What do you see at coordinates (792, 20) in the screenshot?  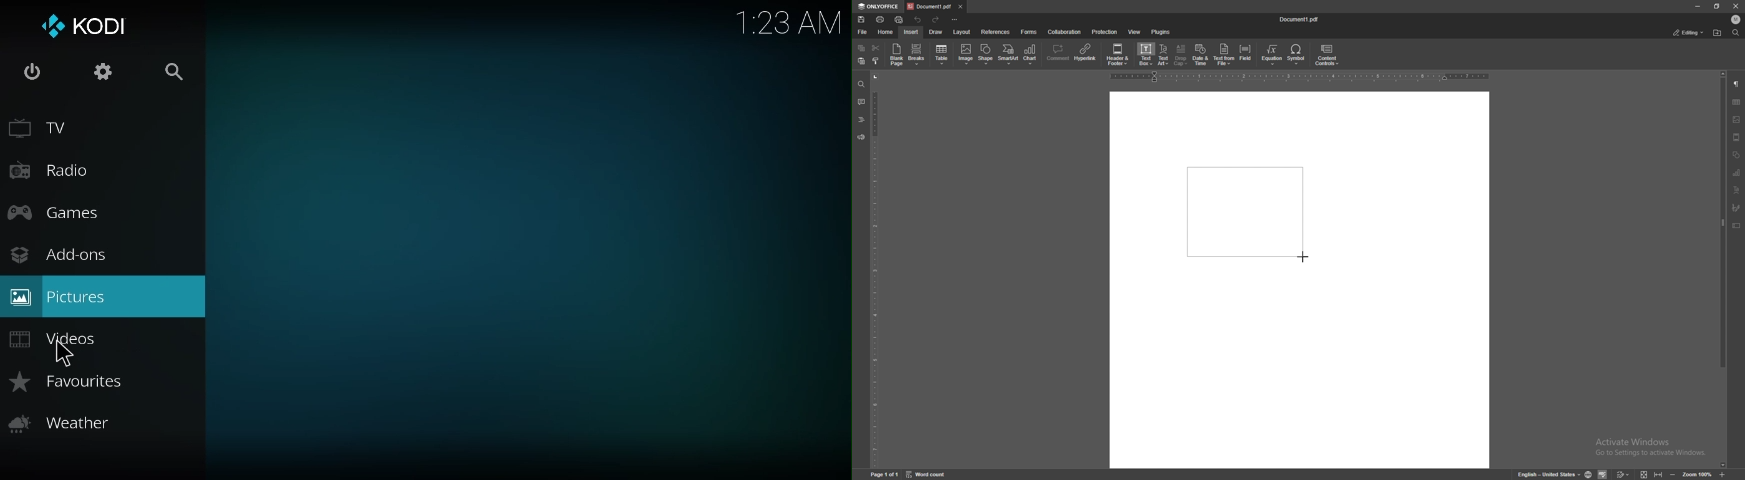 I see `time` at bounding box center [792, 20].